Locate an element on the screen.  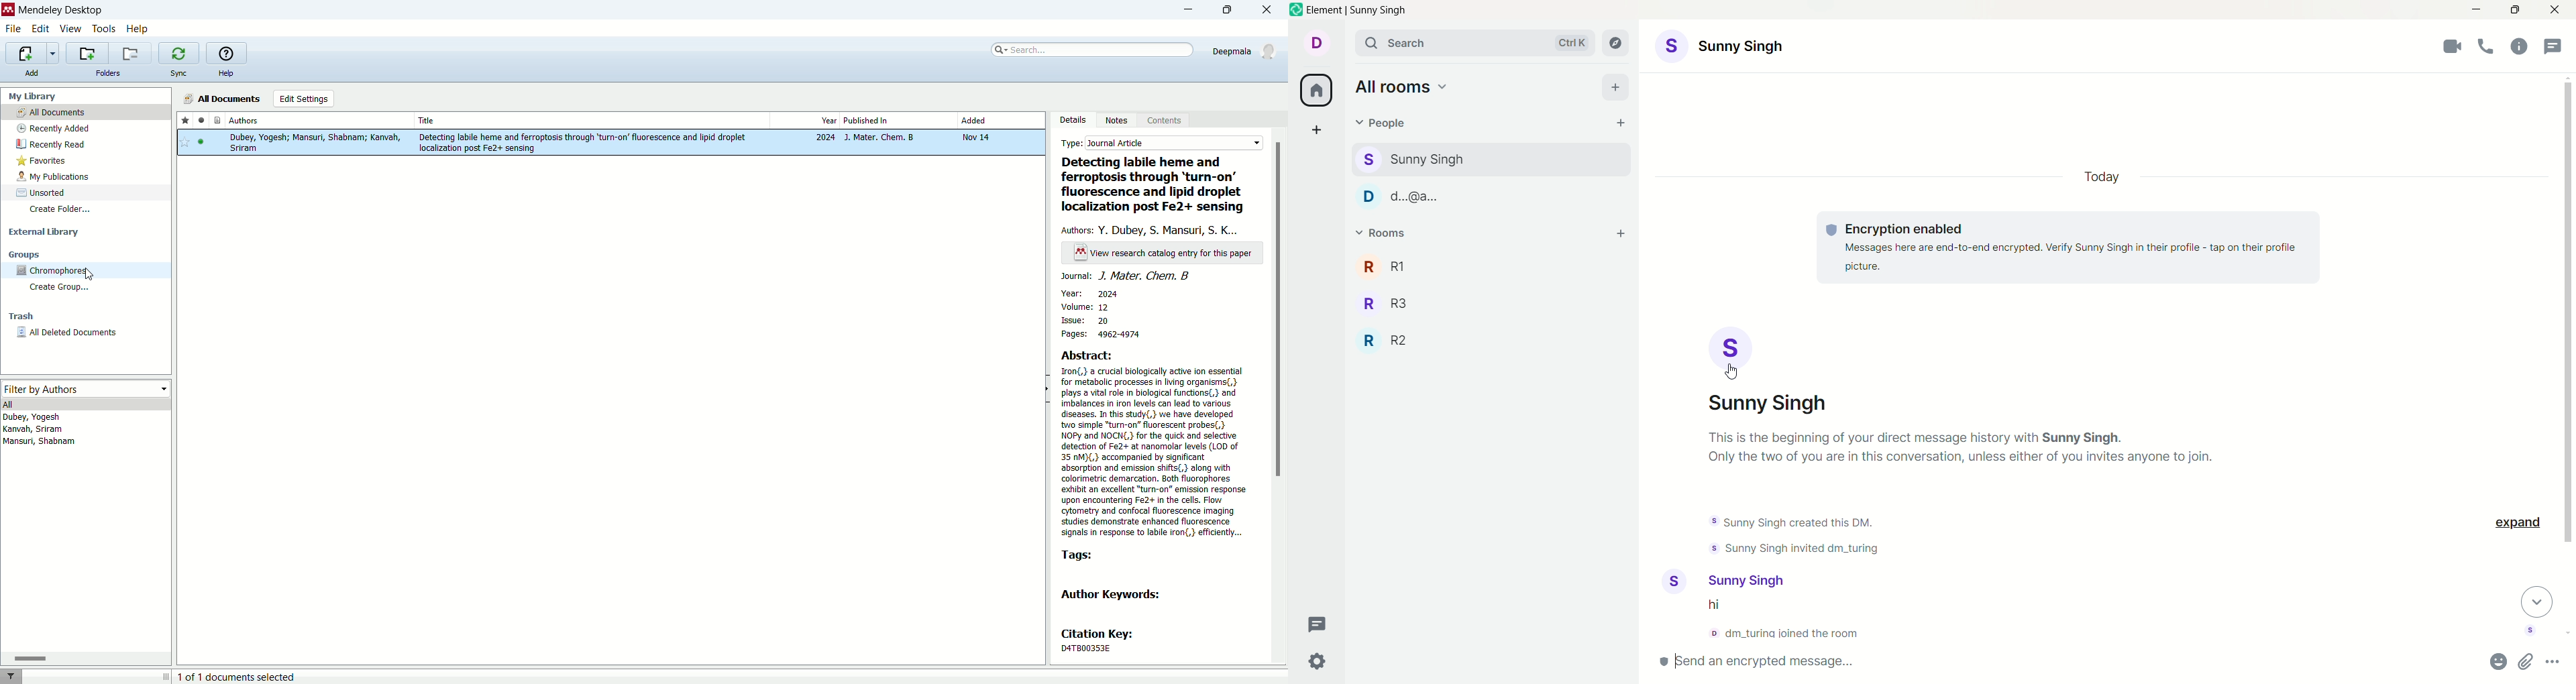
research paper is located at coordinates (610, 144).